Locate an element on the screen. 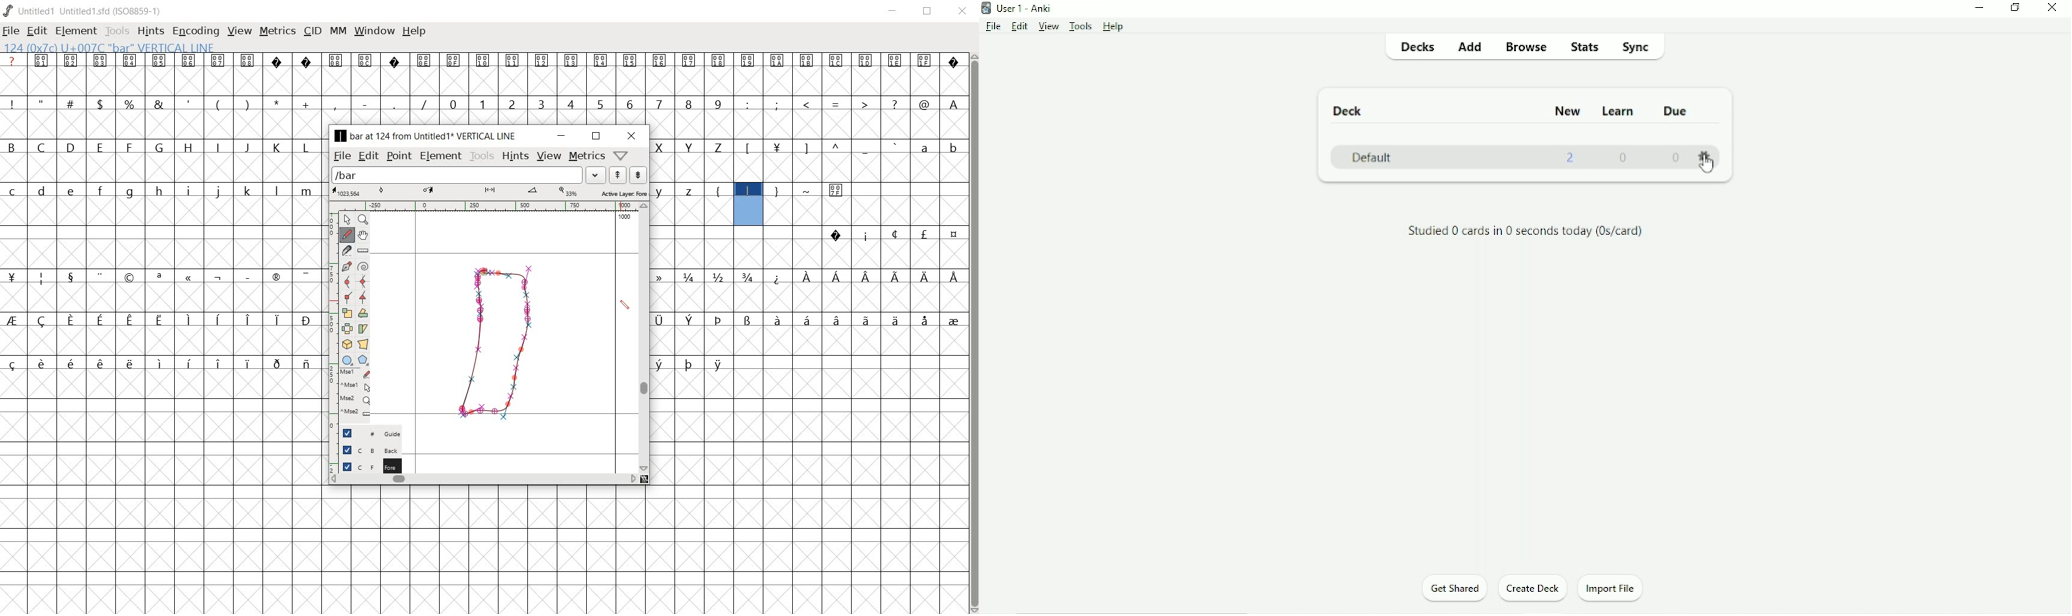 This screenshot has height=616, width=2072. Browse is located at coordinates (1527, 46).